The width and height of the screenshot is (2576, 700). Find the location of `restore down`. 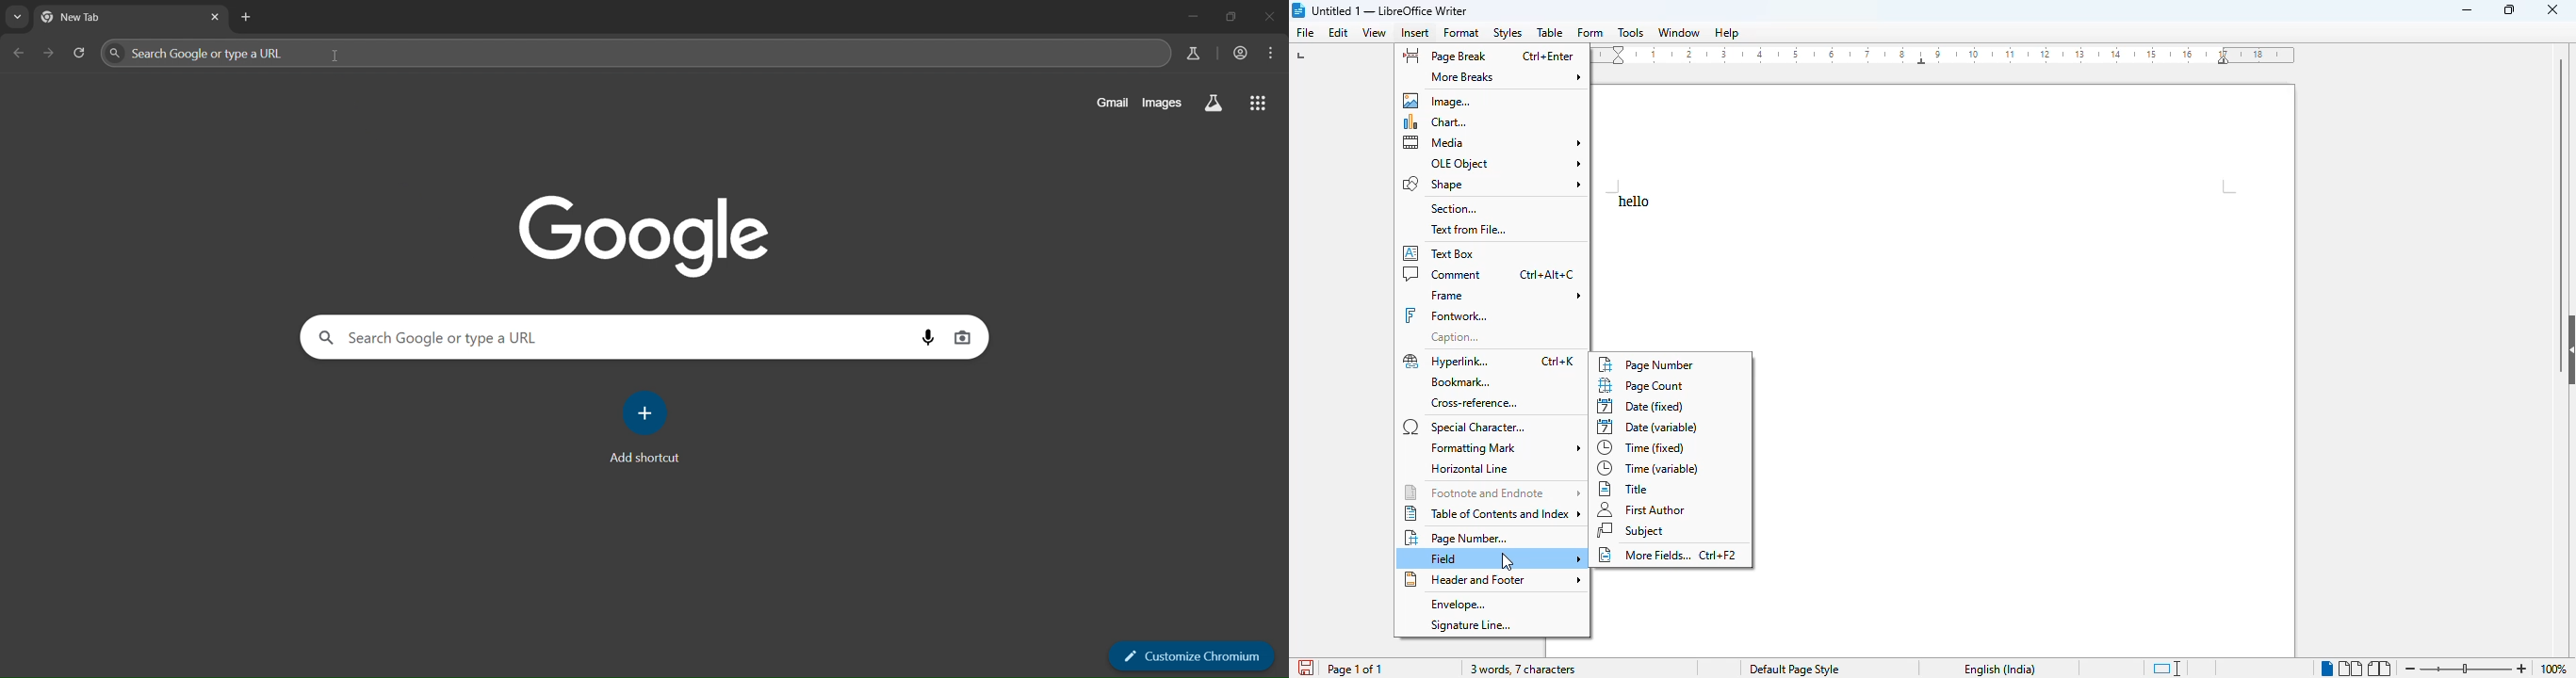

restore down is located at coordinates (1231, 17).